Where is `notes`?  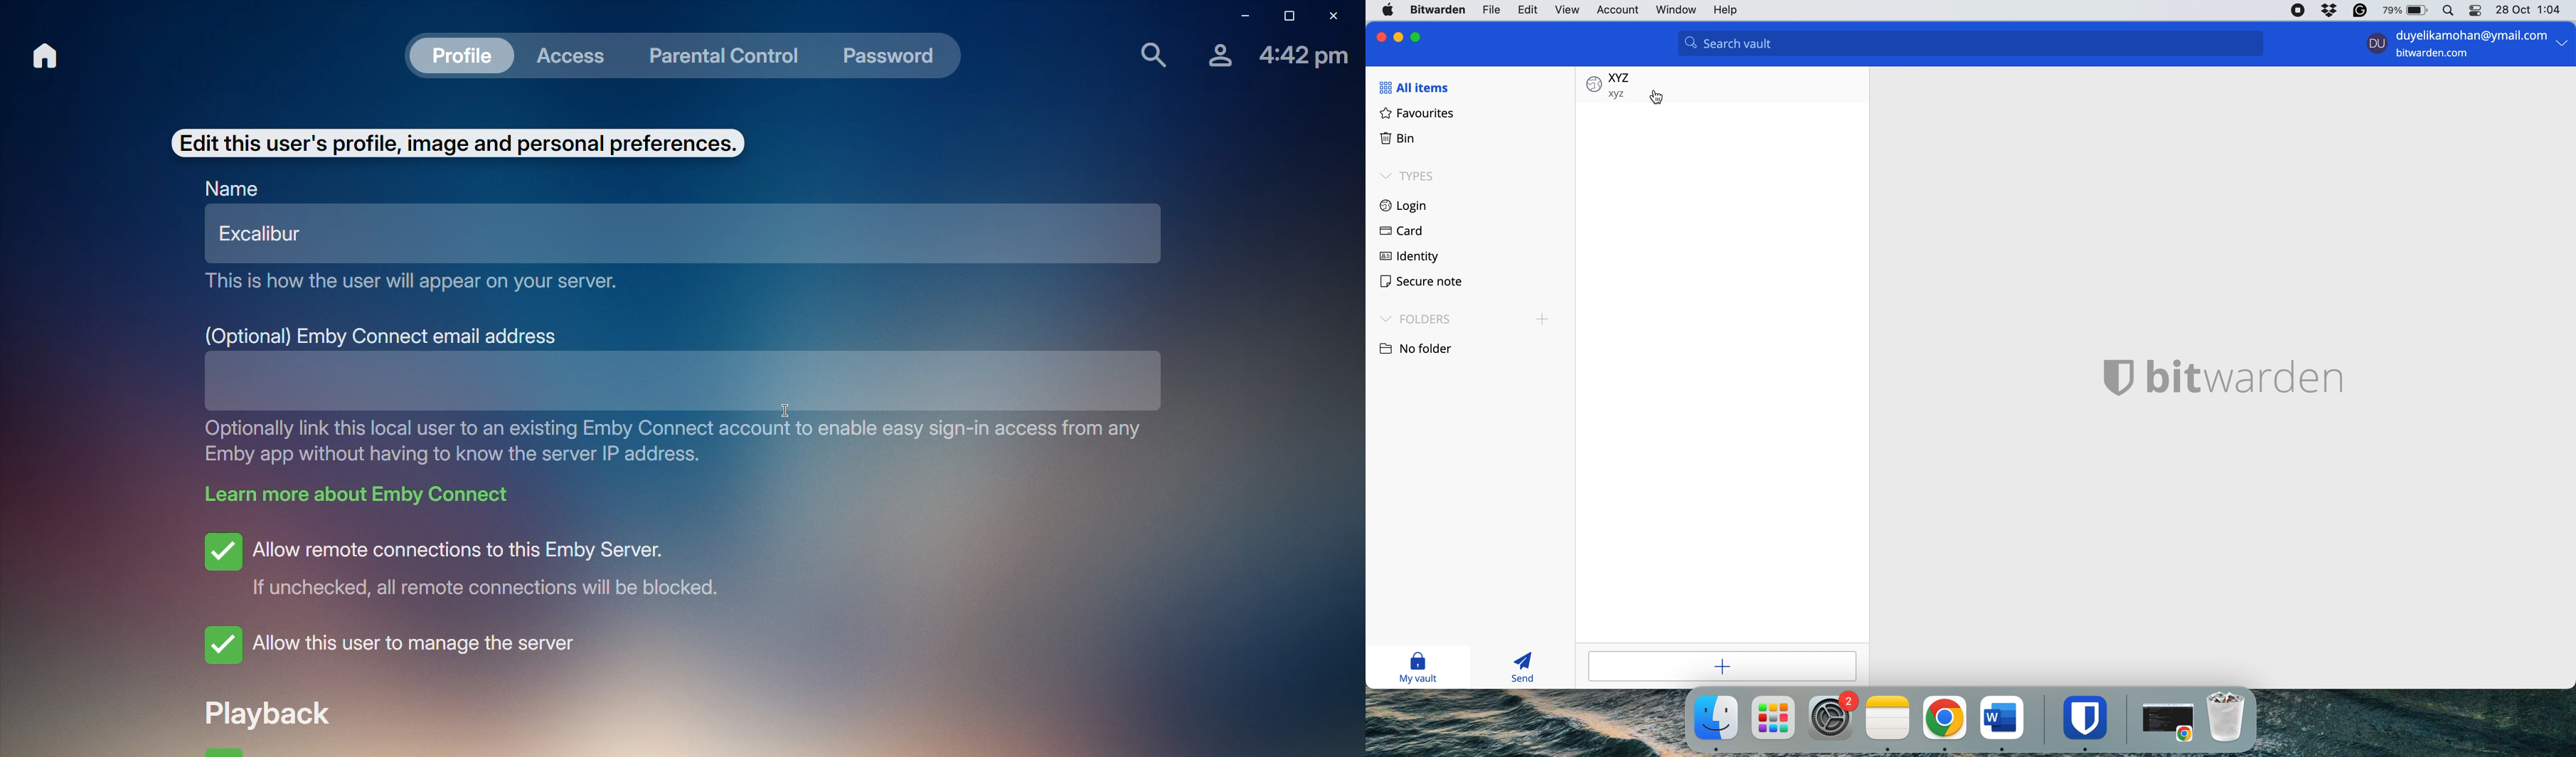 notes is located at coordinates (1889, 718).